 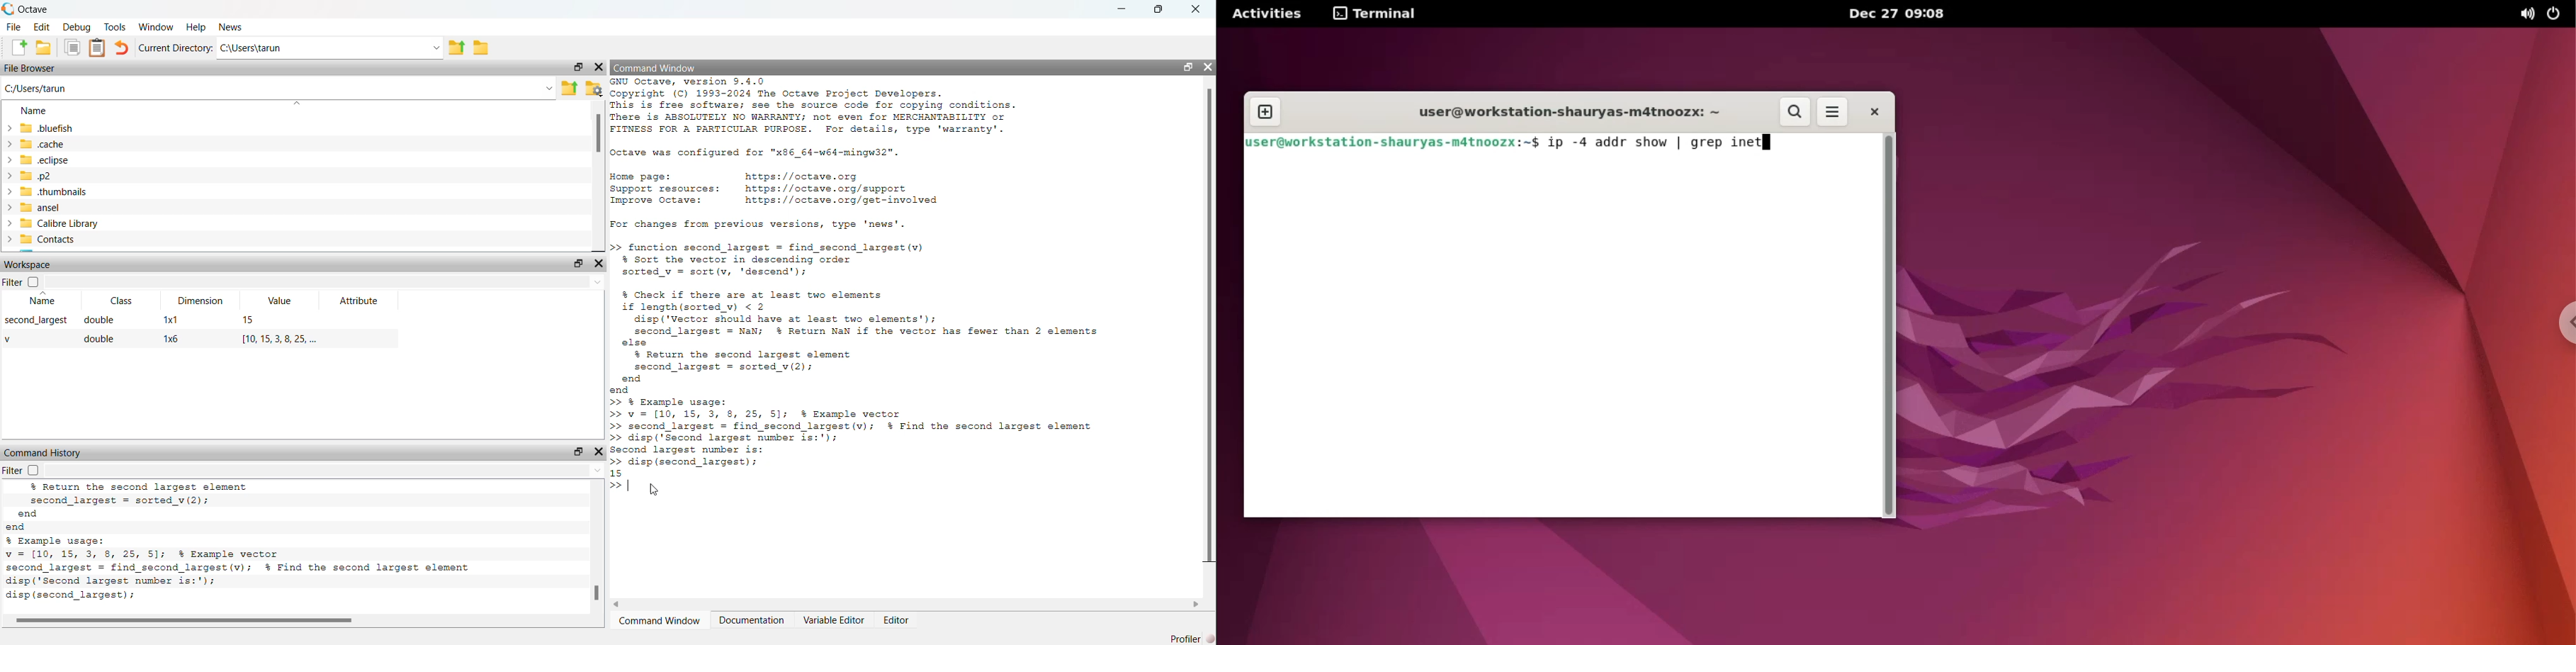 What do you see at coordinates (880, 437) in the screenshot?
I see `display the second largest number` at bounding box center [880, 437].